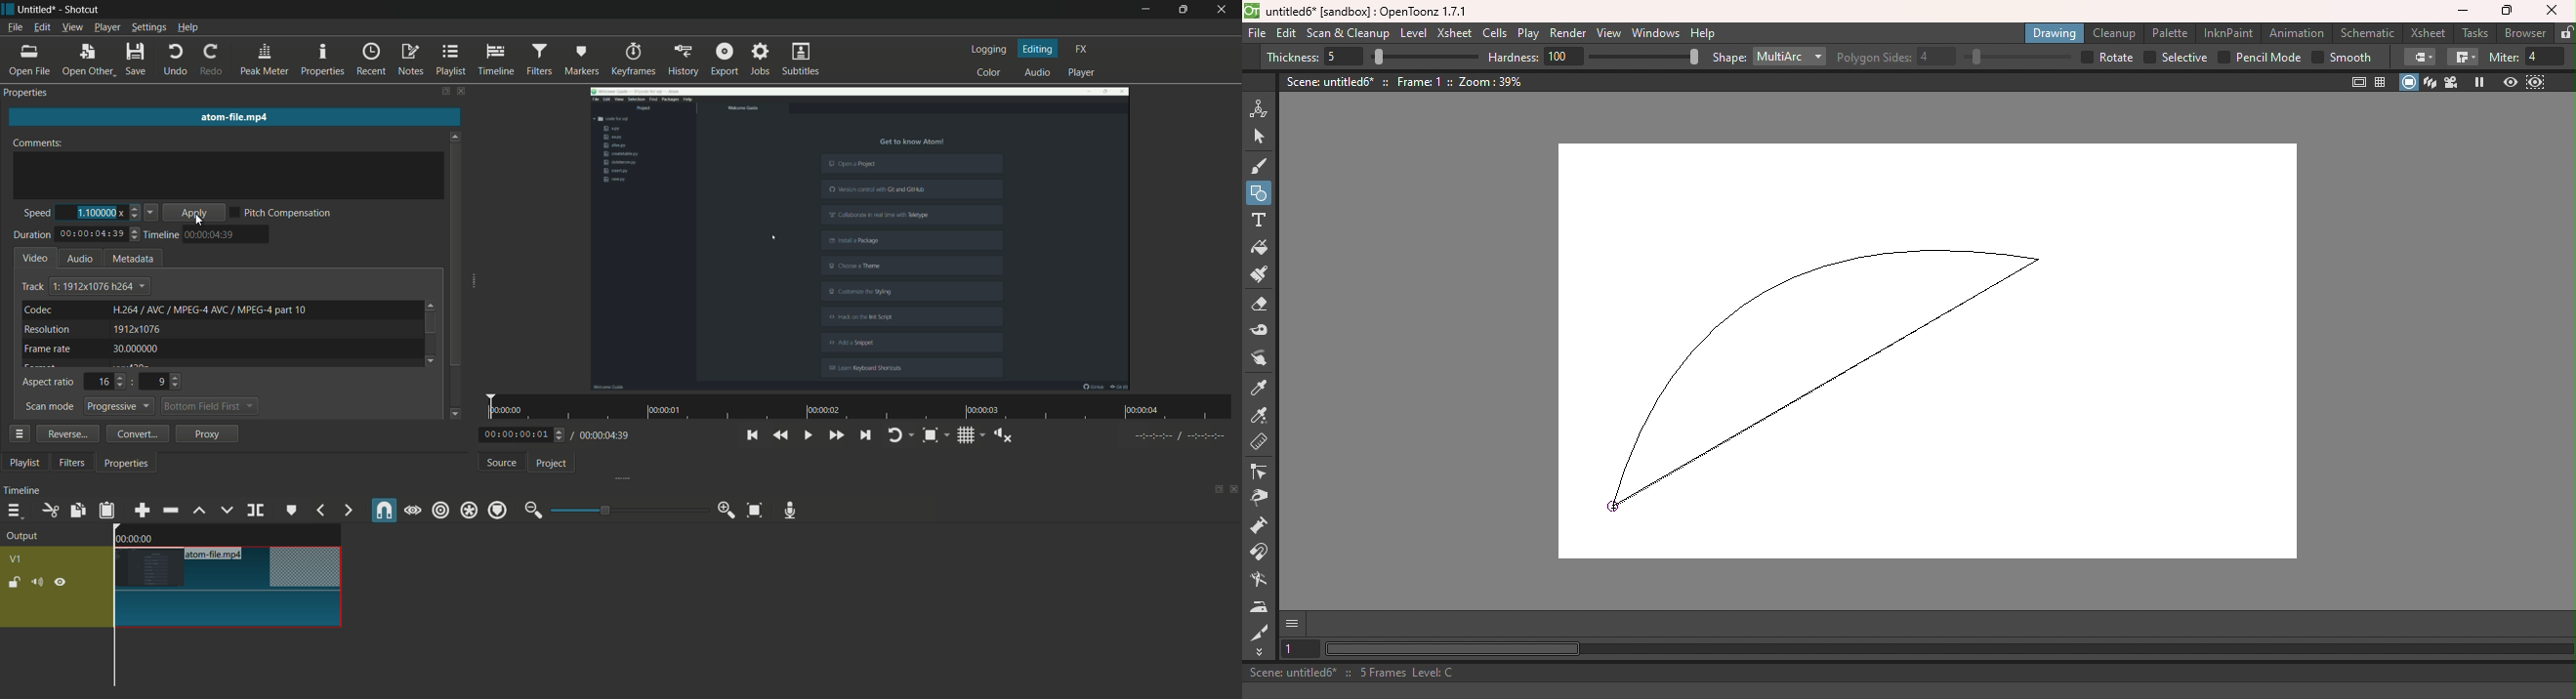  I want to click on Hardness, so click(1537, 57).